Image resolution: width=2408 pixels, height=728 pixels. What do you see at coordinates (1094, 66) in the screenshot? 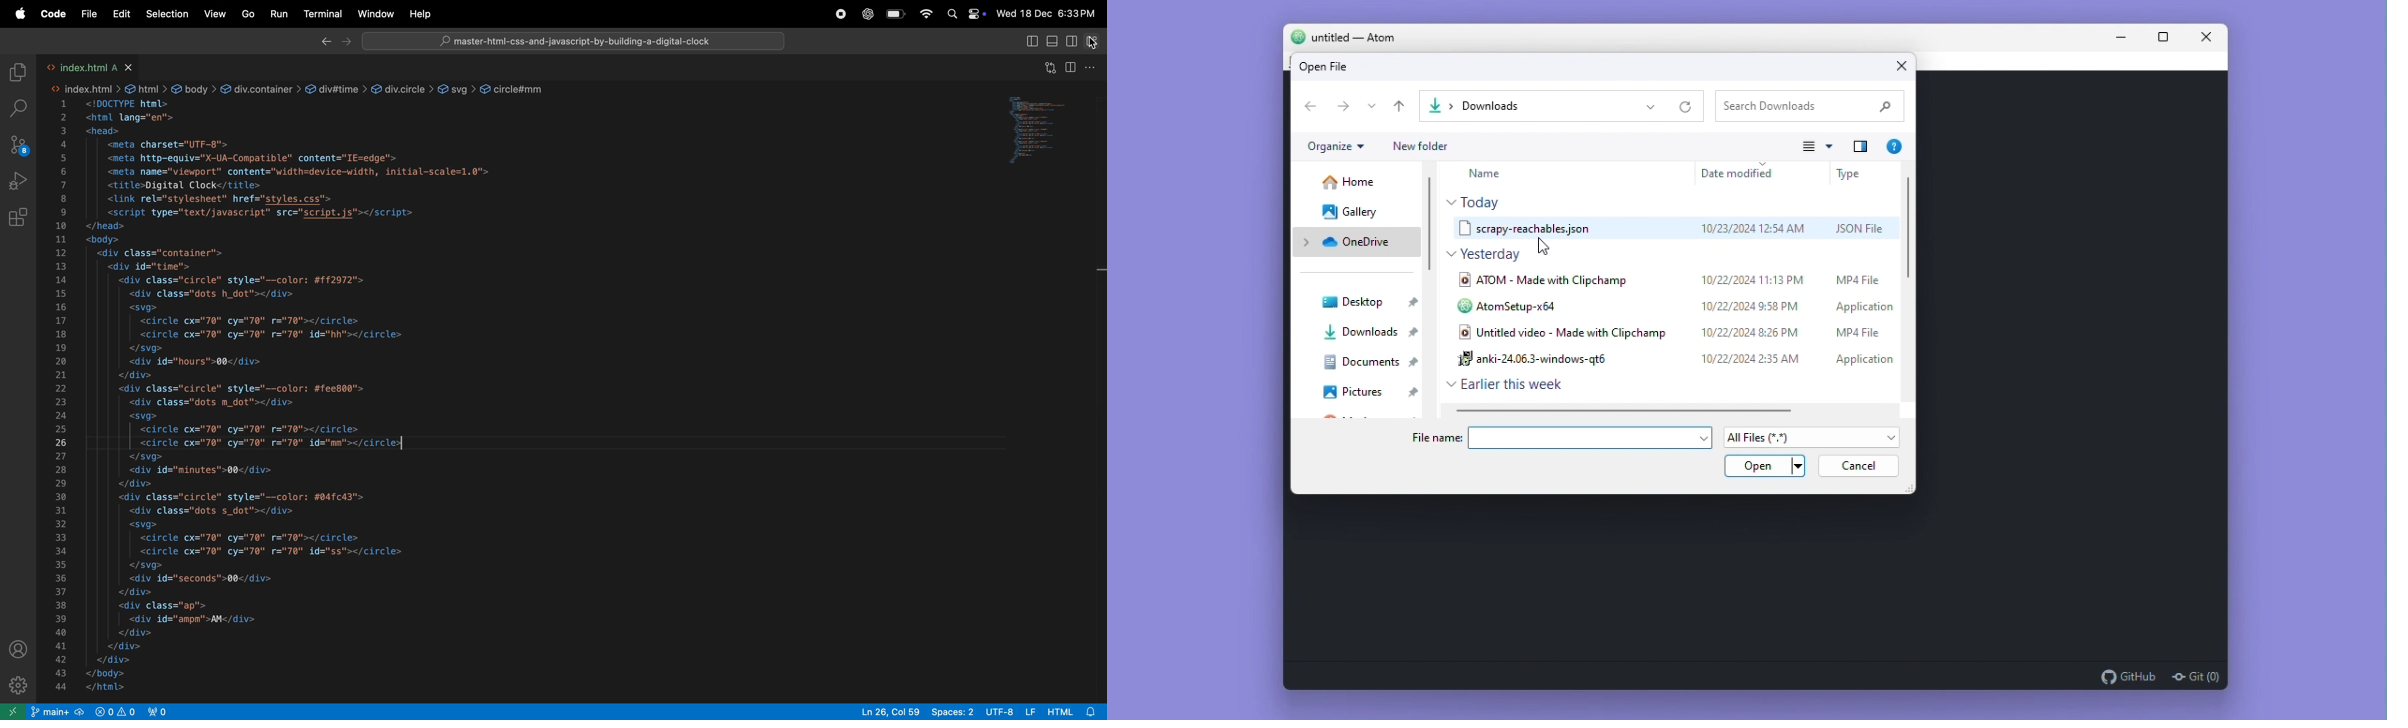
I see `options` at bounding box center [1094, 66].